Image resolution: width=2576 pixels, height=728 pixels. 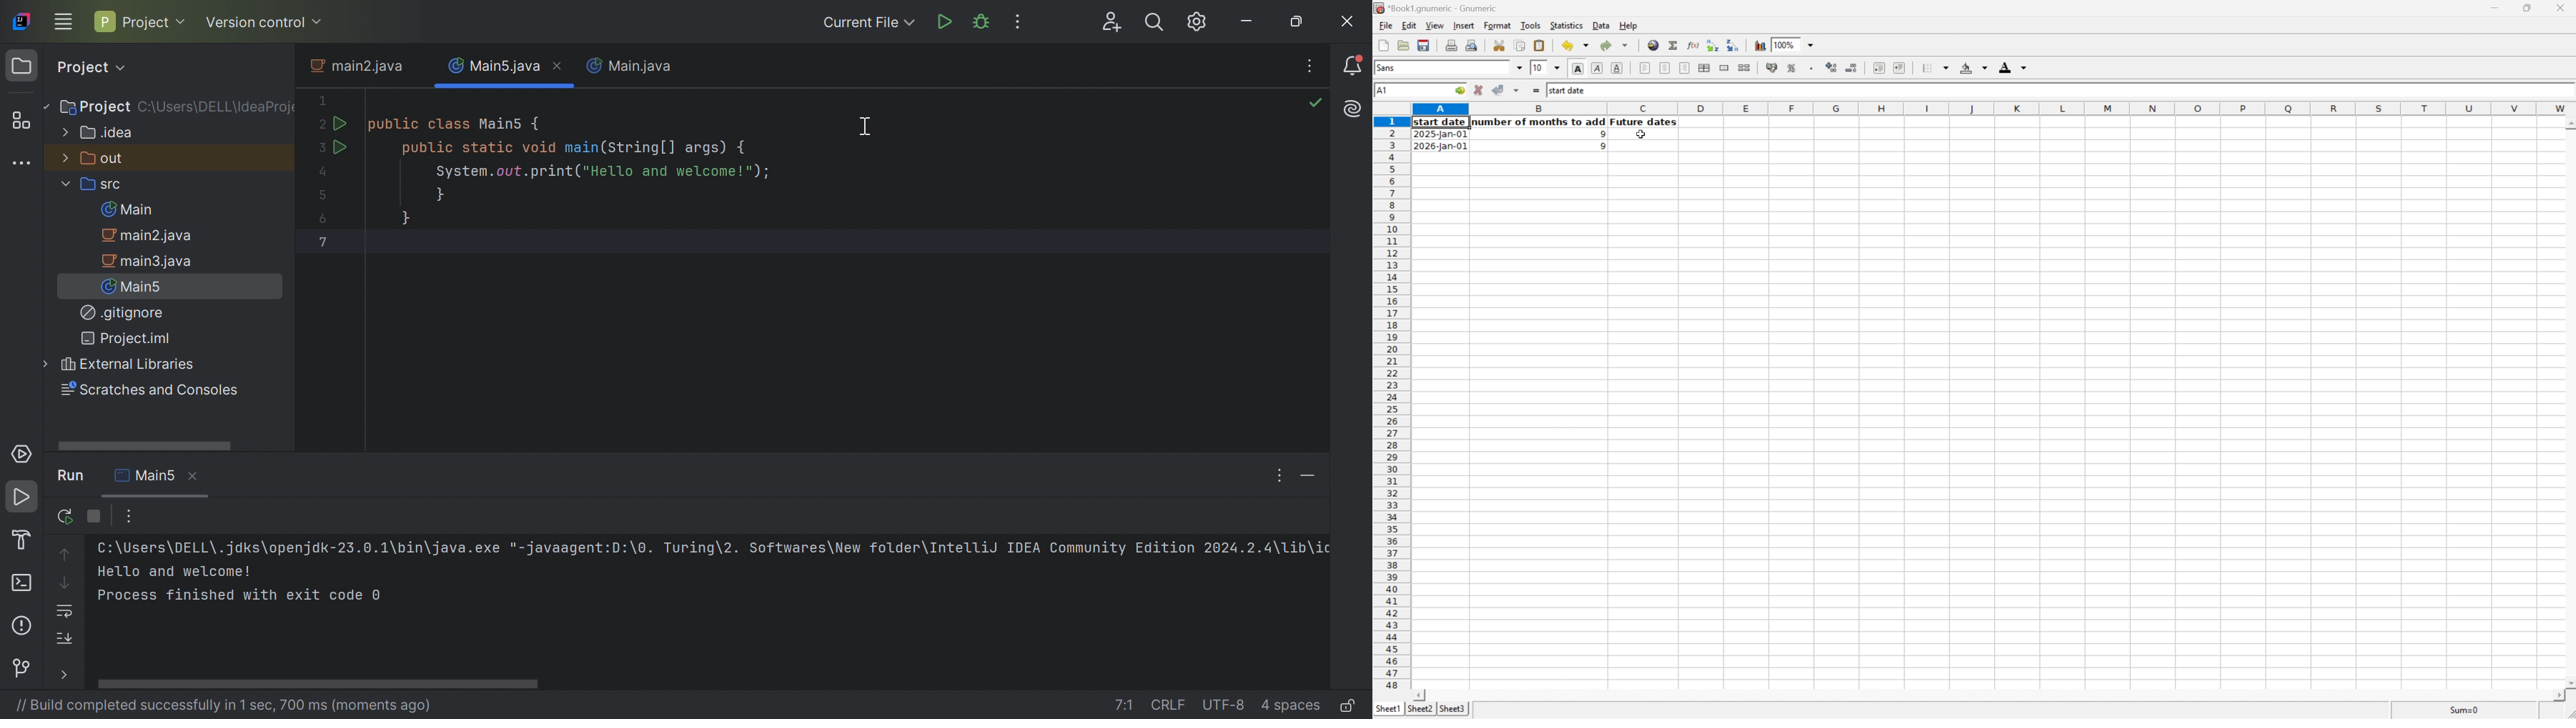 I want to click on Format the selection as accounting, so click(x=1770, y=68).